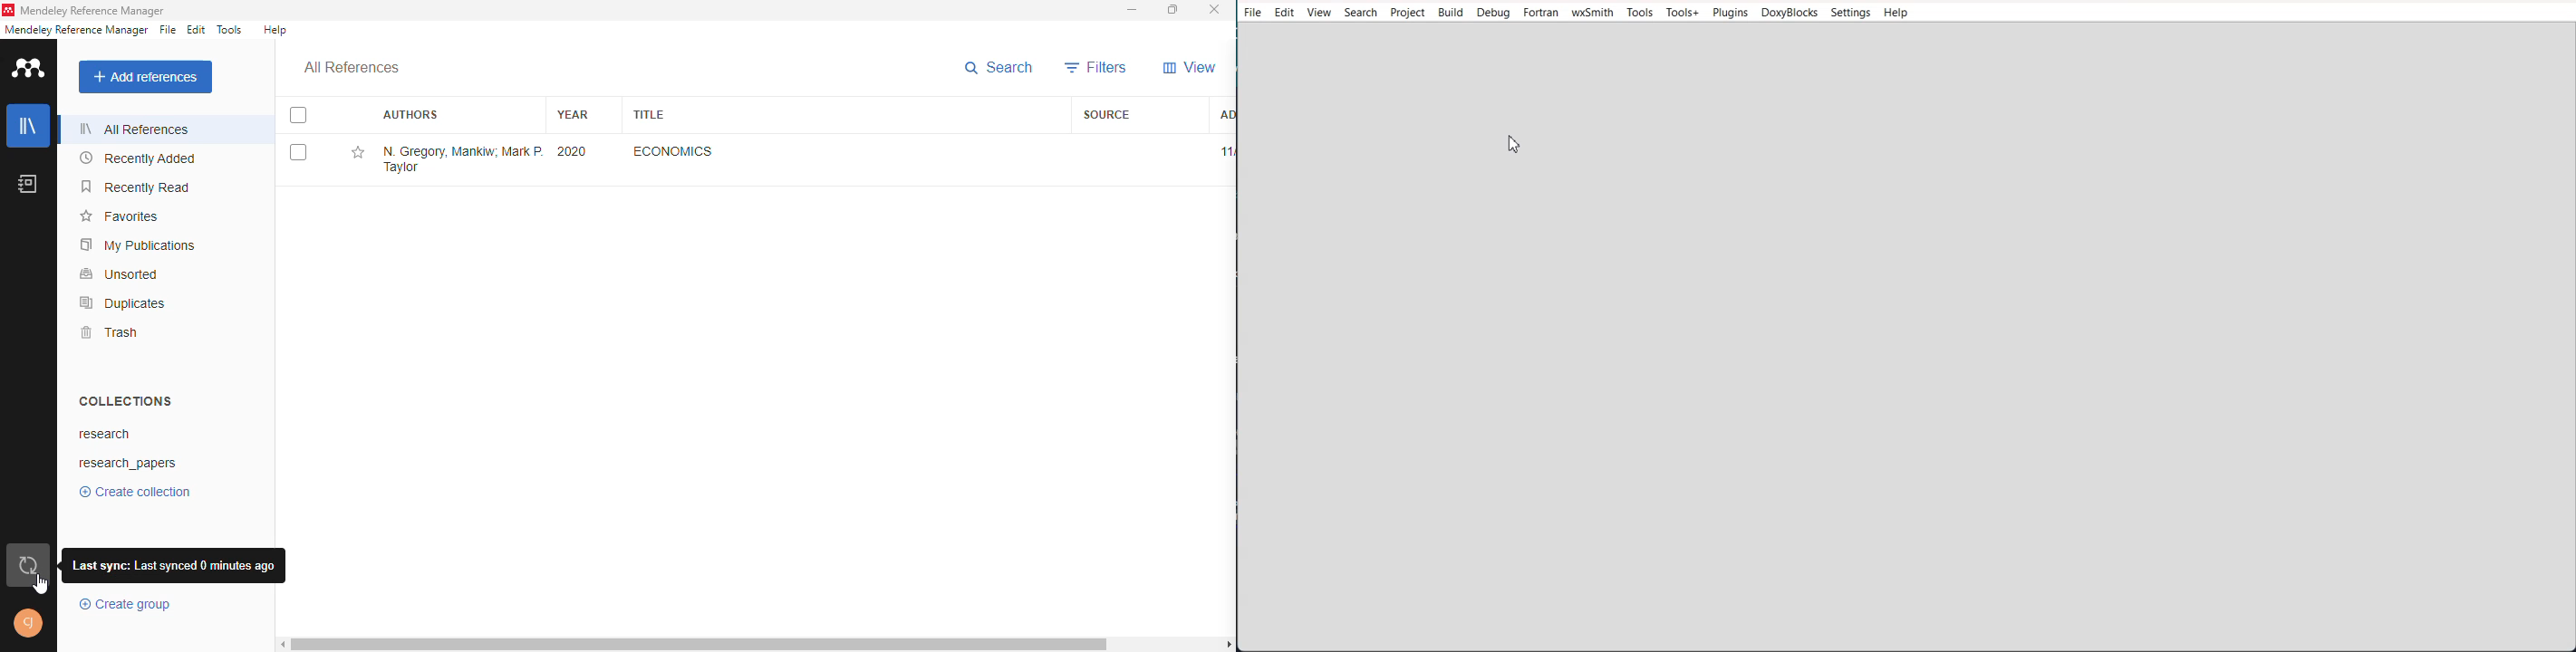 This screenshot has height=672, width=2576. I want to click on logo, so click(8, 10).